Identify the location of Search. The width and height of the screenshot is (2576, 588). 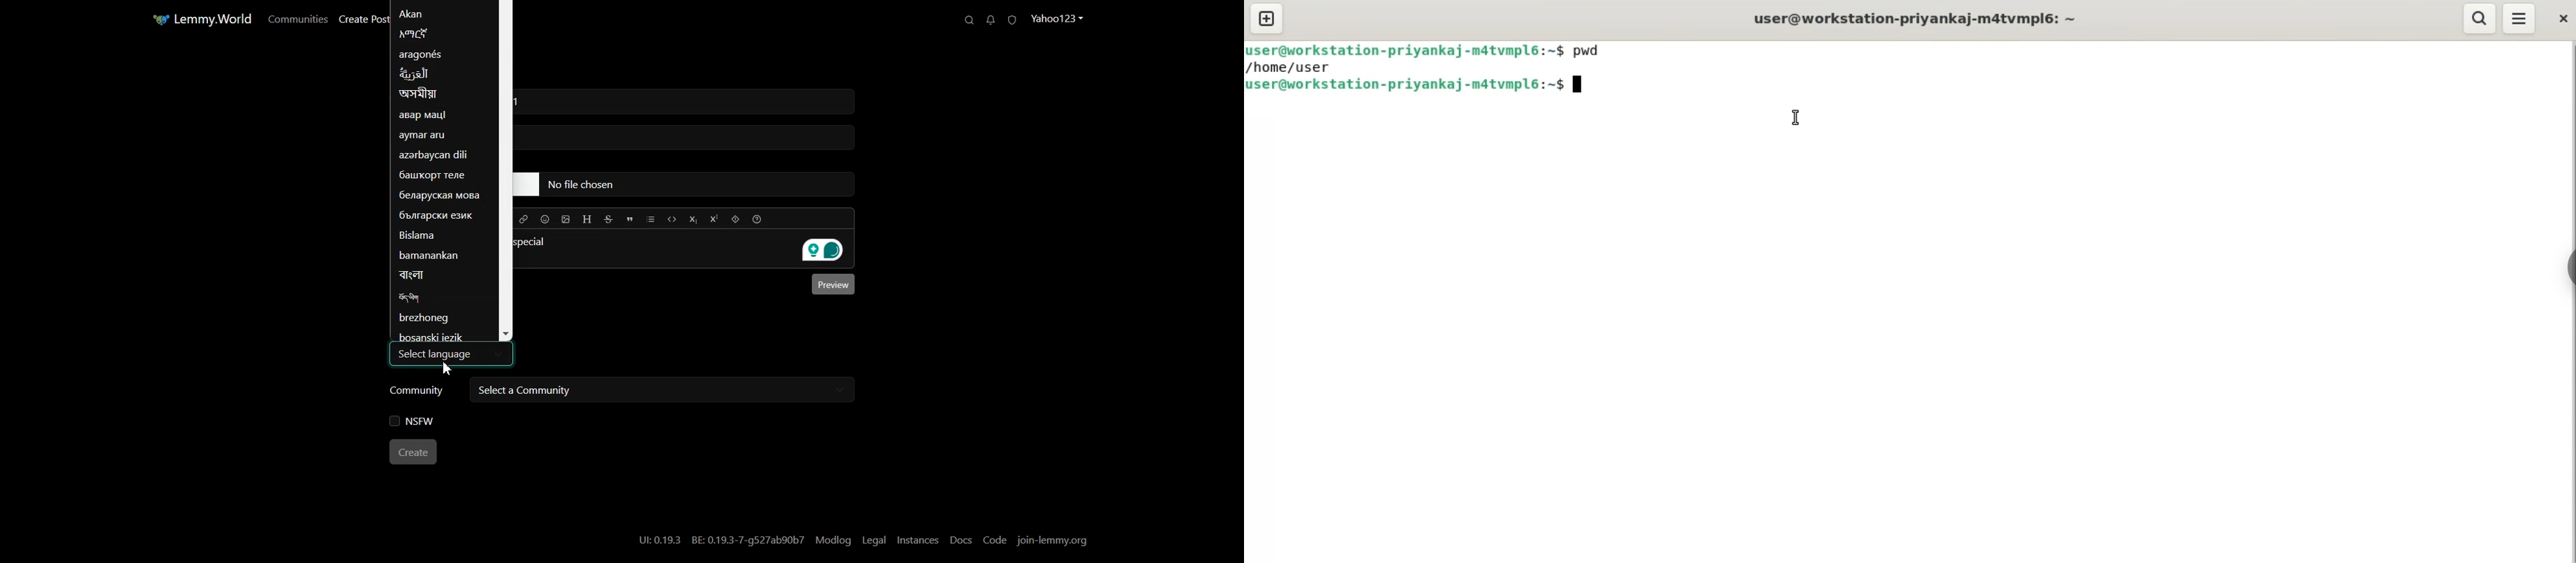
(966, 19).